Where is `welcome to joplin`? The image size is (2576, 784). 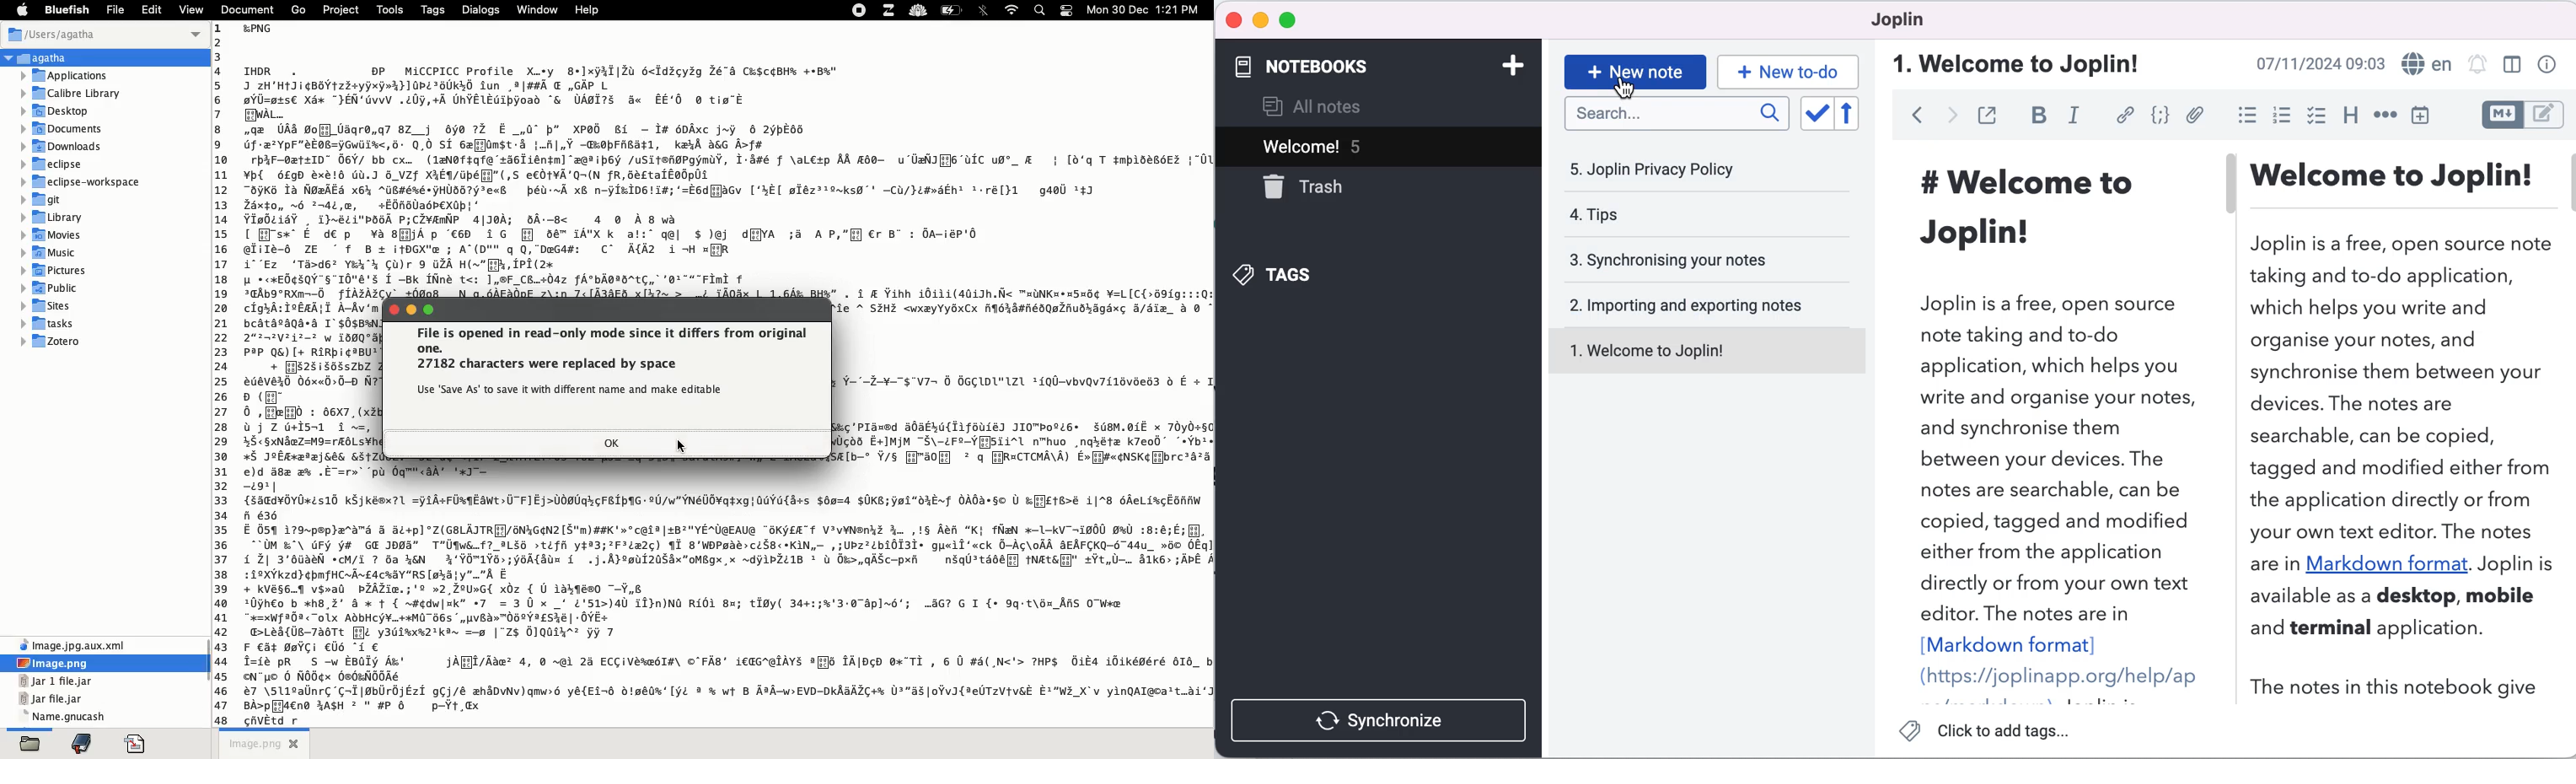 welcome to joplin is located at coordinates (2029, 62).